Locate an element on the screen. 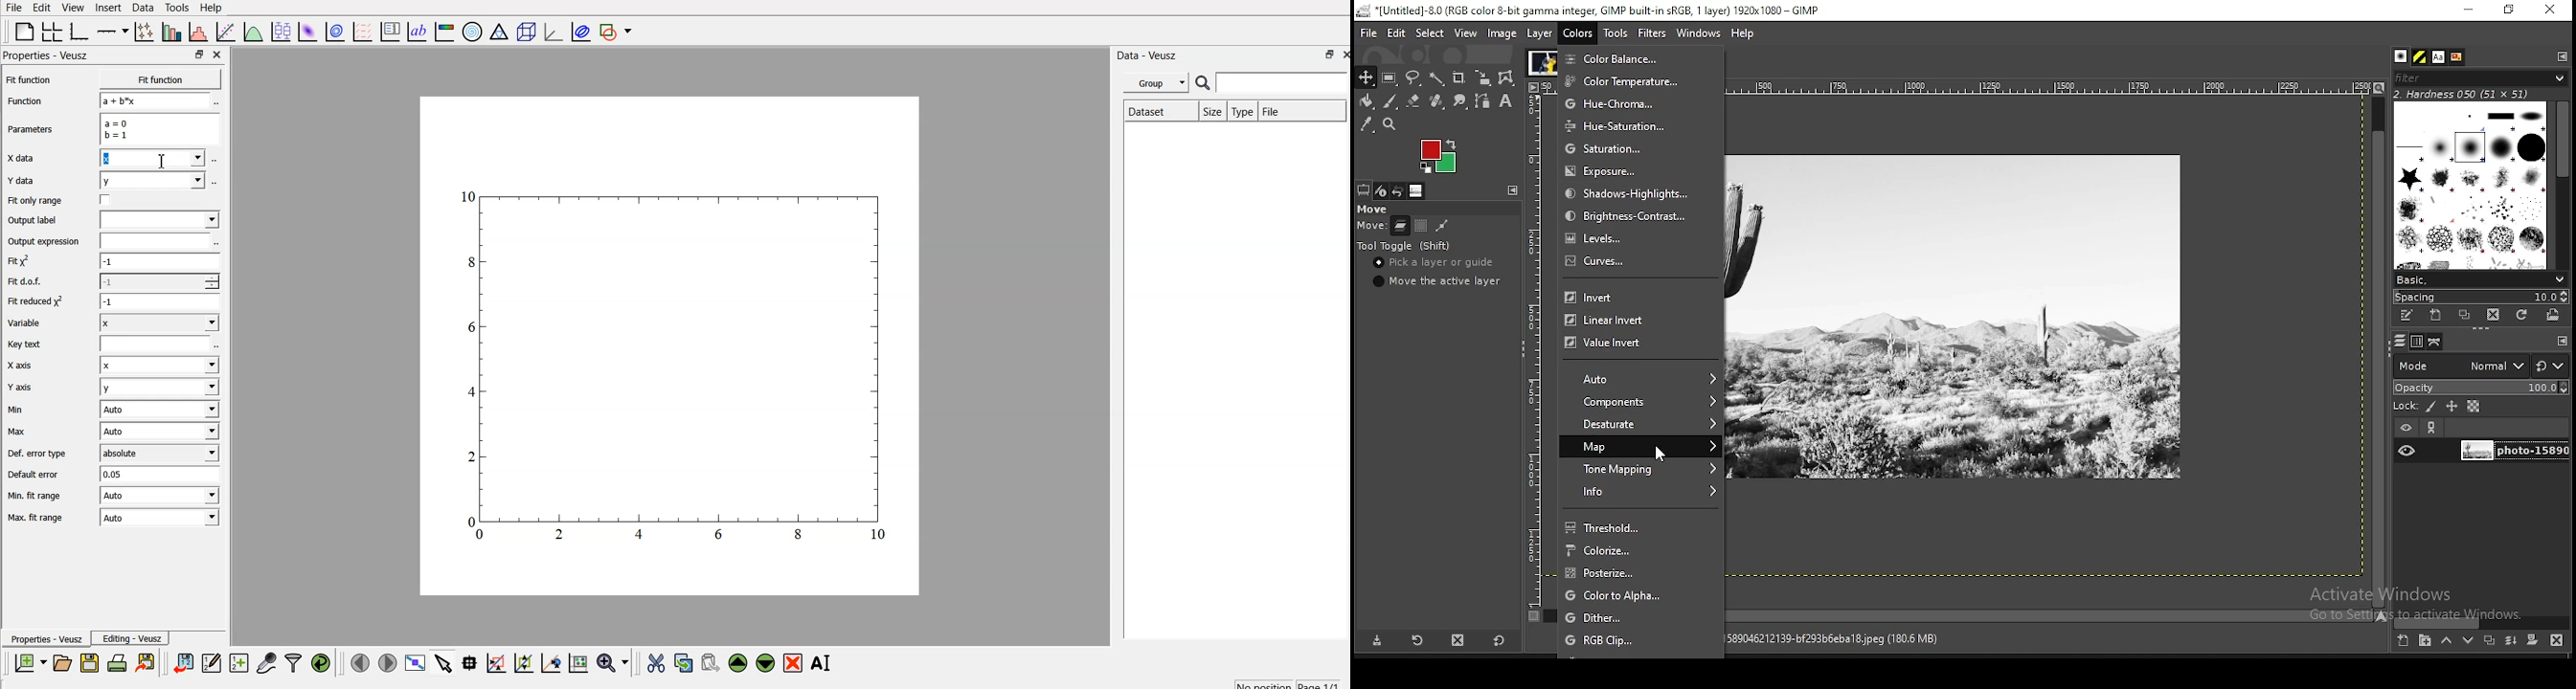 Image resolution: width=2576 pixels, height=700 pixels. search for dataset names is located at coordinates (1281, 82).